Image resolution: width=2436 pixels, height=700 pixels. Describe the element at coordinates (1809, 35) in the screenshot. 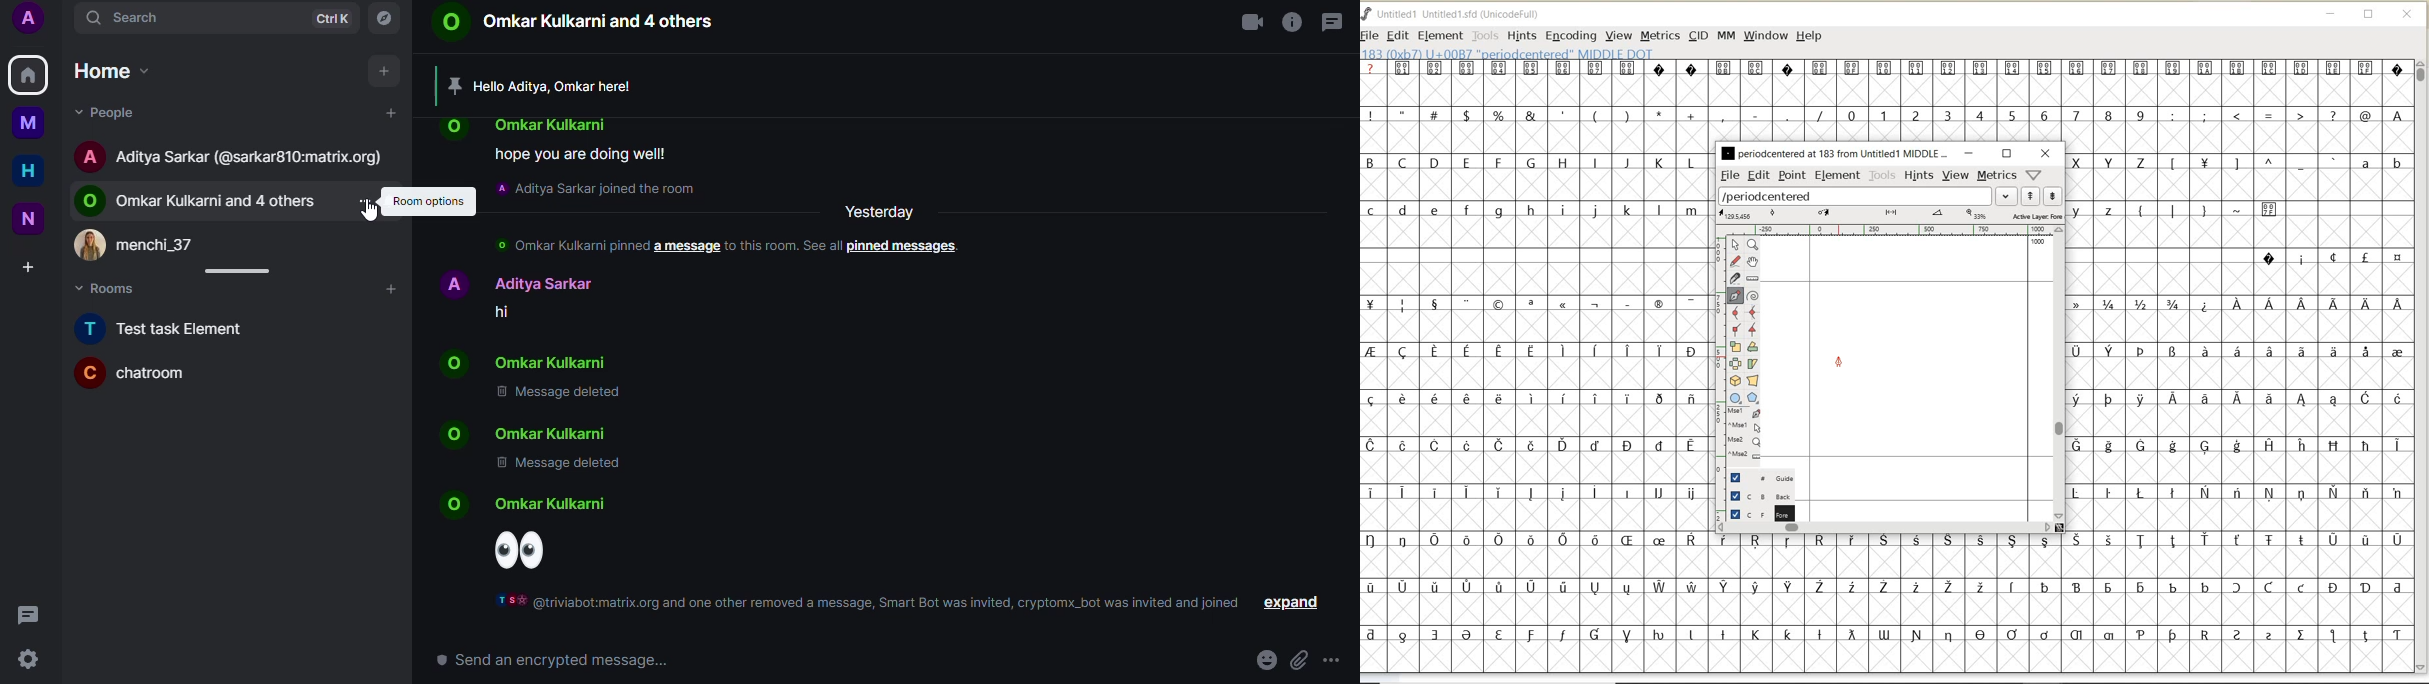

I see `HELP` at that location.